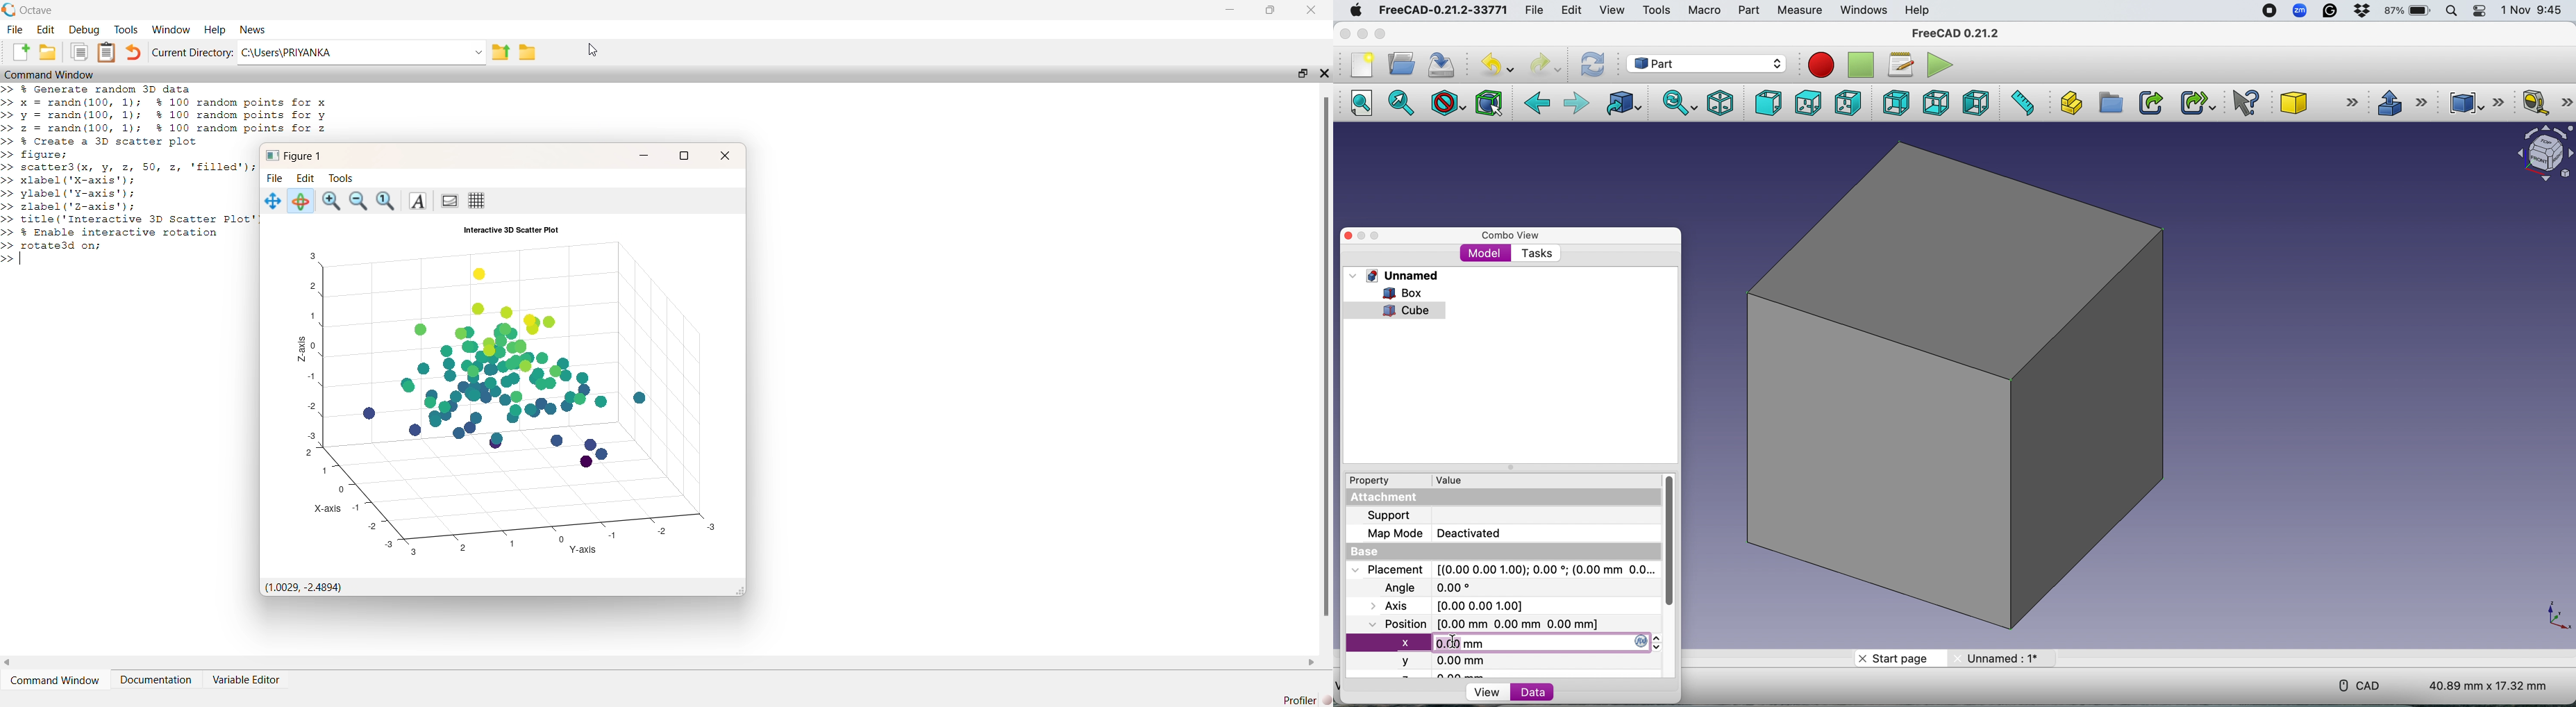  Describe the element at coordinates (2541, 155) in the screenshot. I see `Object interface` at that location.